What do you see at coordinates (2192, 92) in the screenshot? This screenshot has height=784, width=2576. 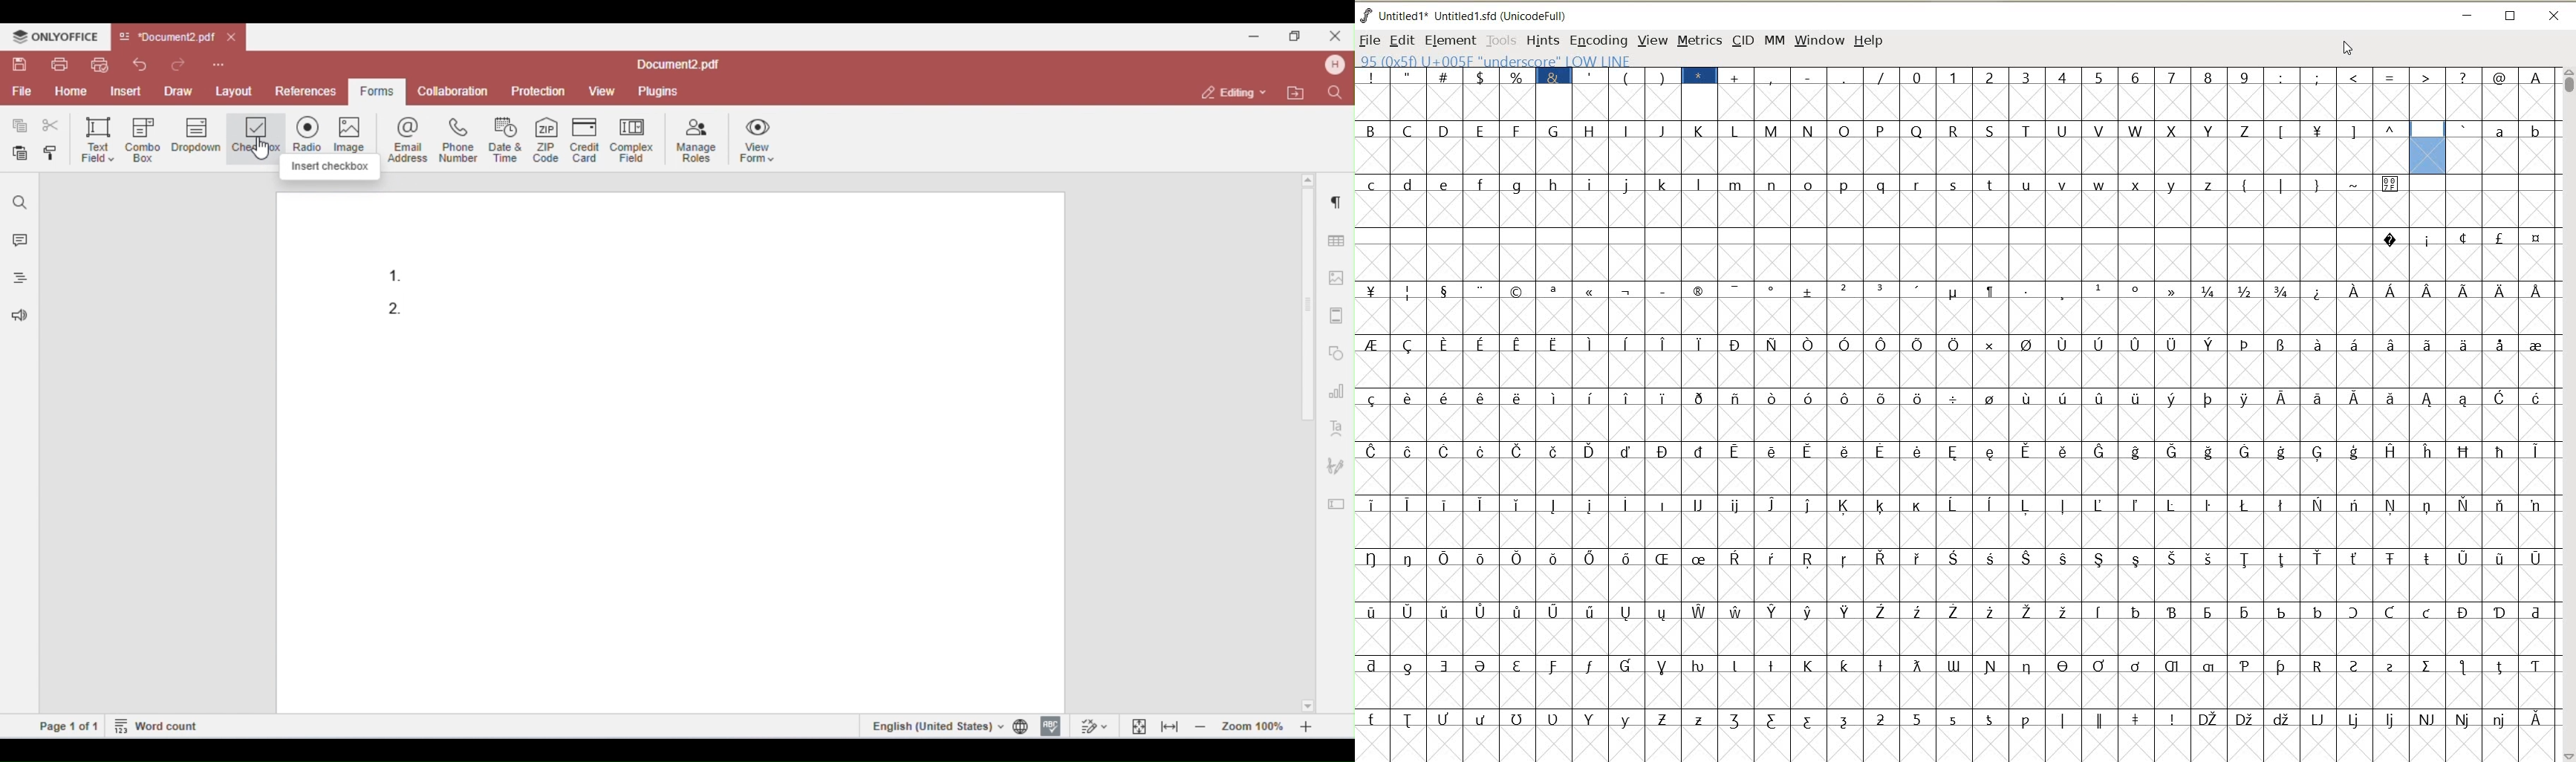 I see `GLYPHY CHARACTERS & NUMBERS` at bounding box center [2192, 92].